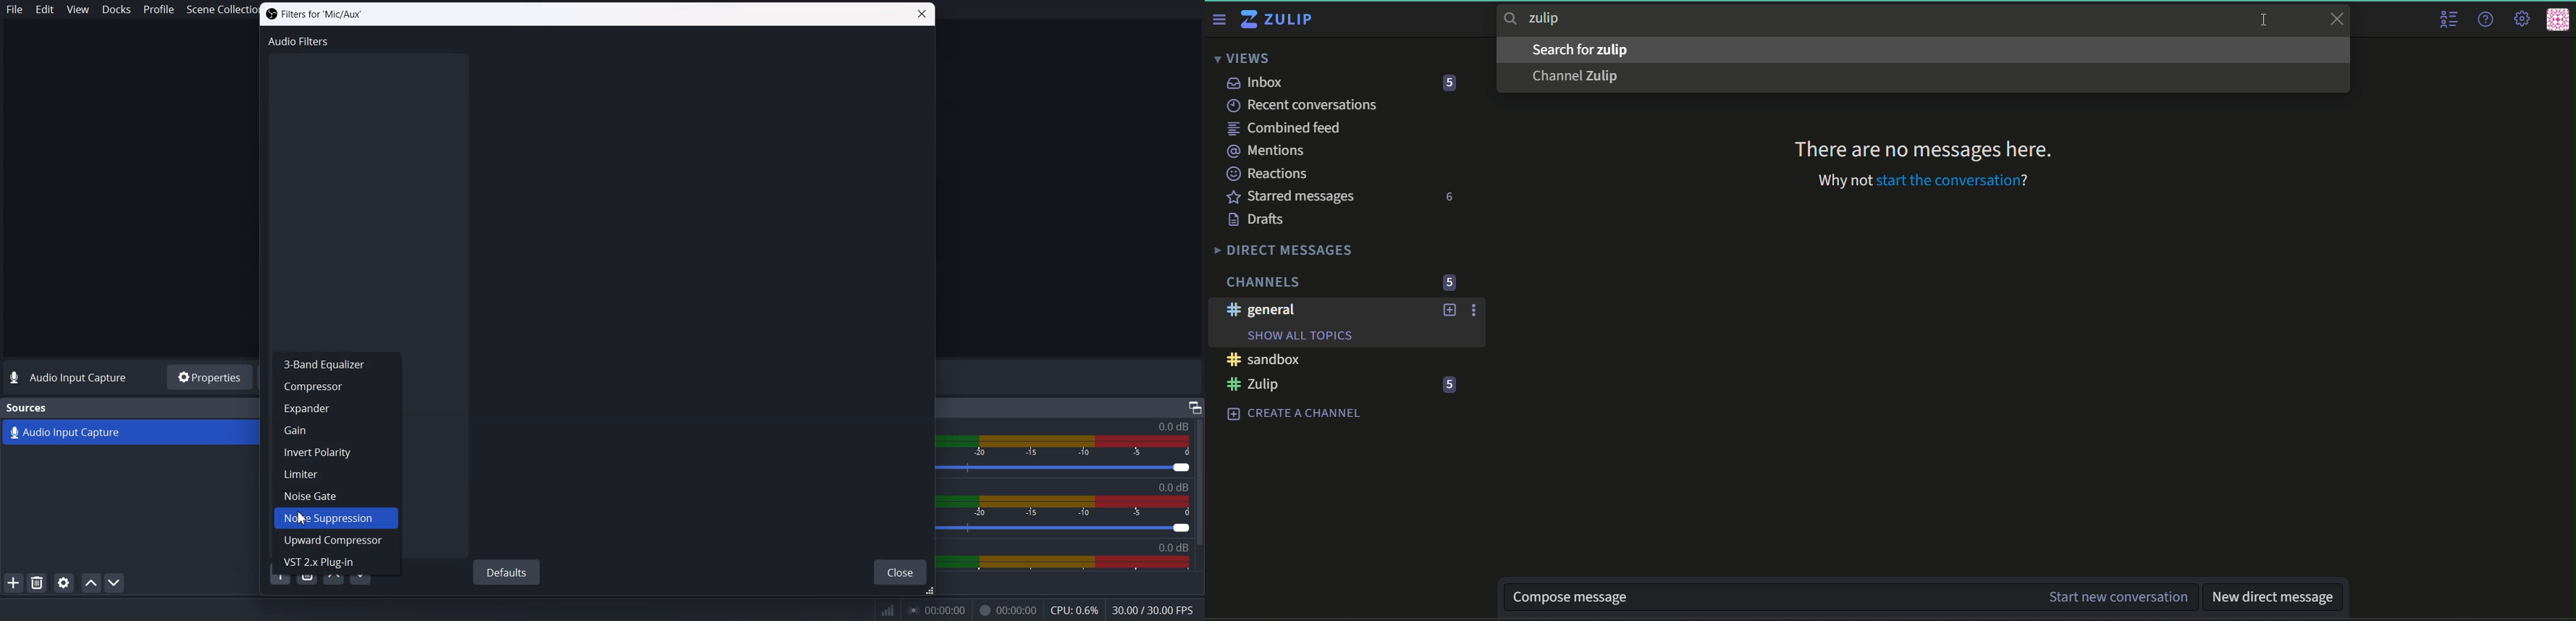 This screenshot has height=644, width=2576. Describe the element at coordinates (1451, 198) in the screenshot. I see `number` at that location.